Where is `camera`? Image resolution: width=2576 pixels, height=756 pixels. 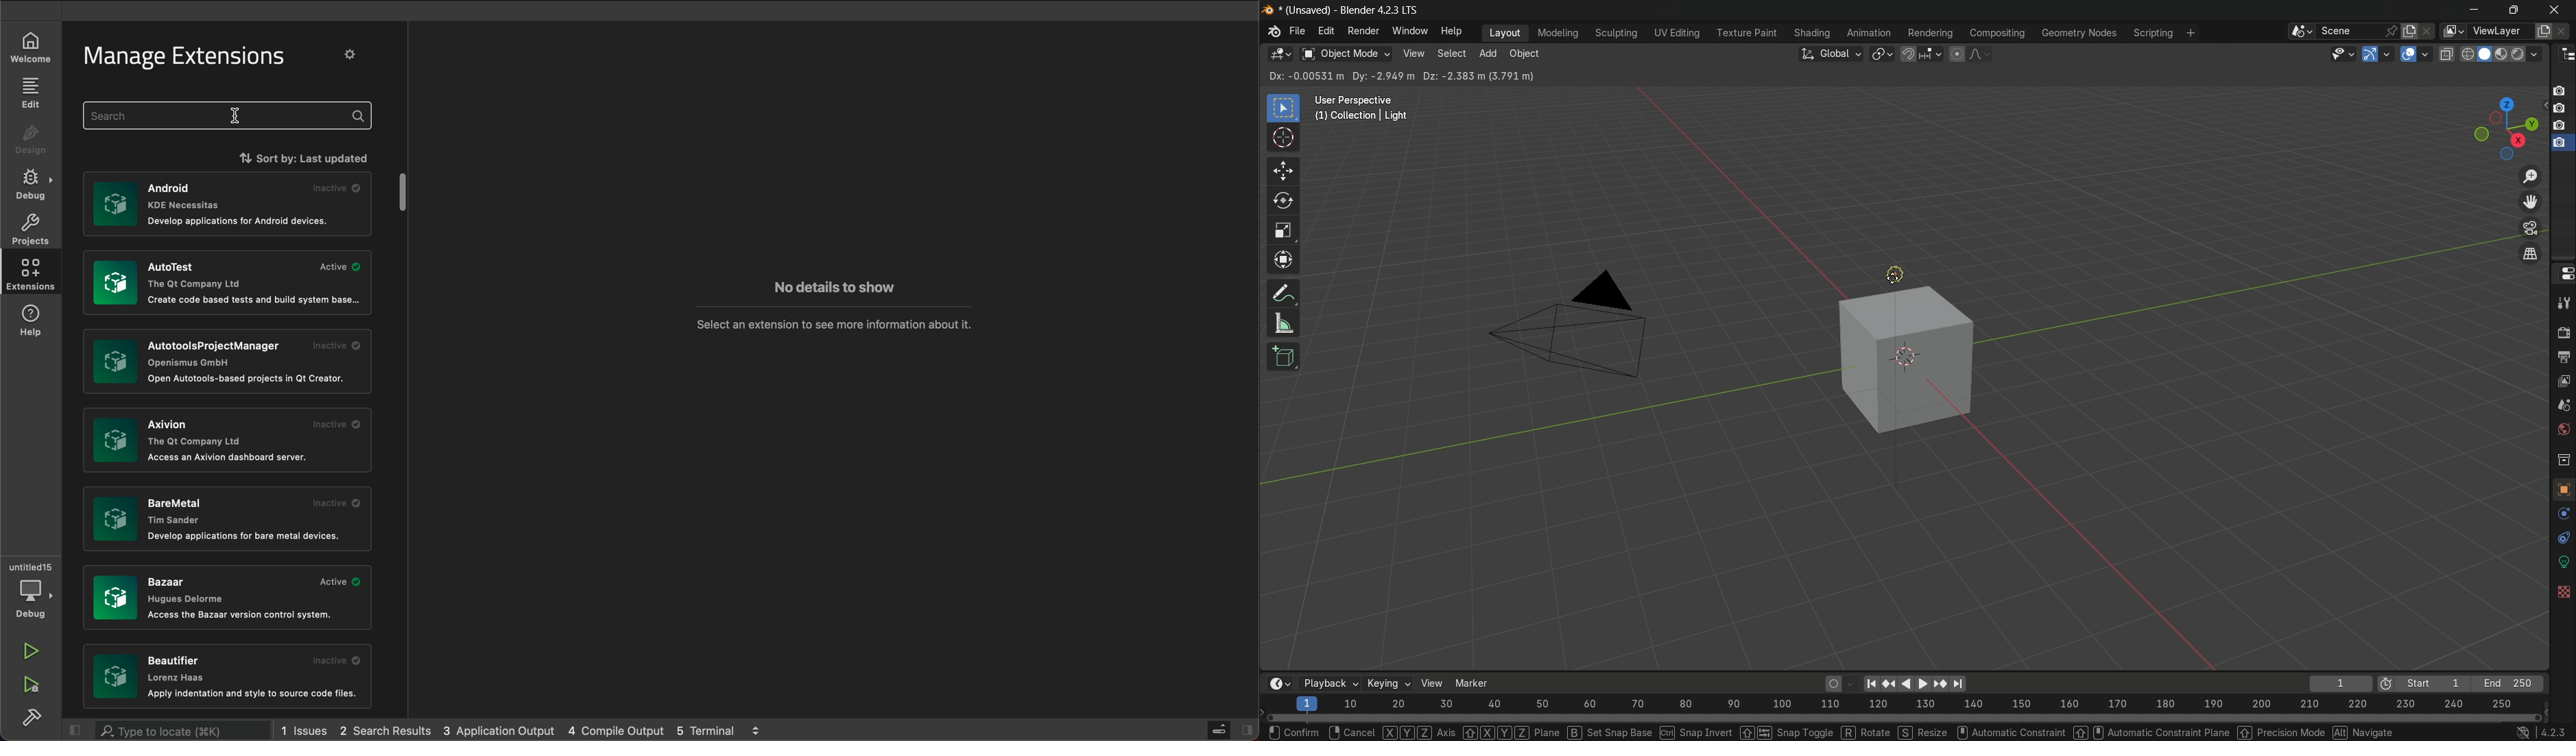 camera is located at coordinates (1564, 333).